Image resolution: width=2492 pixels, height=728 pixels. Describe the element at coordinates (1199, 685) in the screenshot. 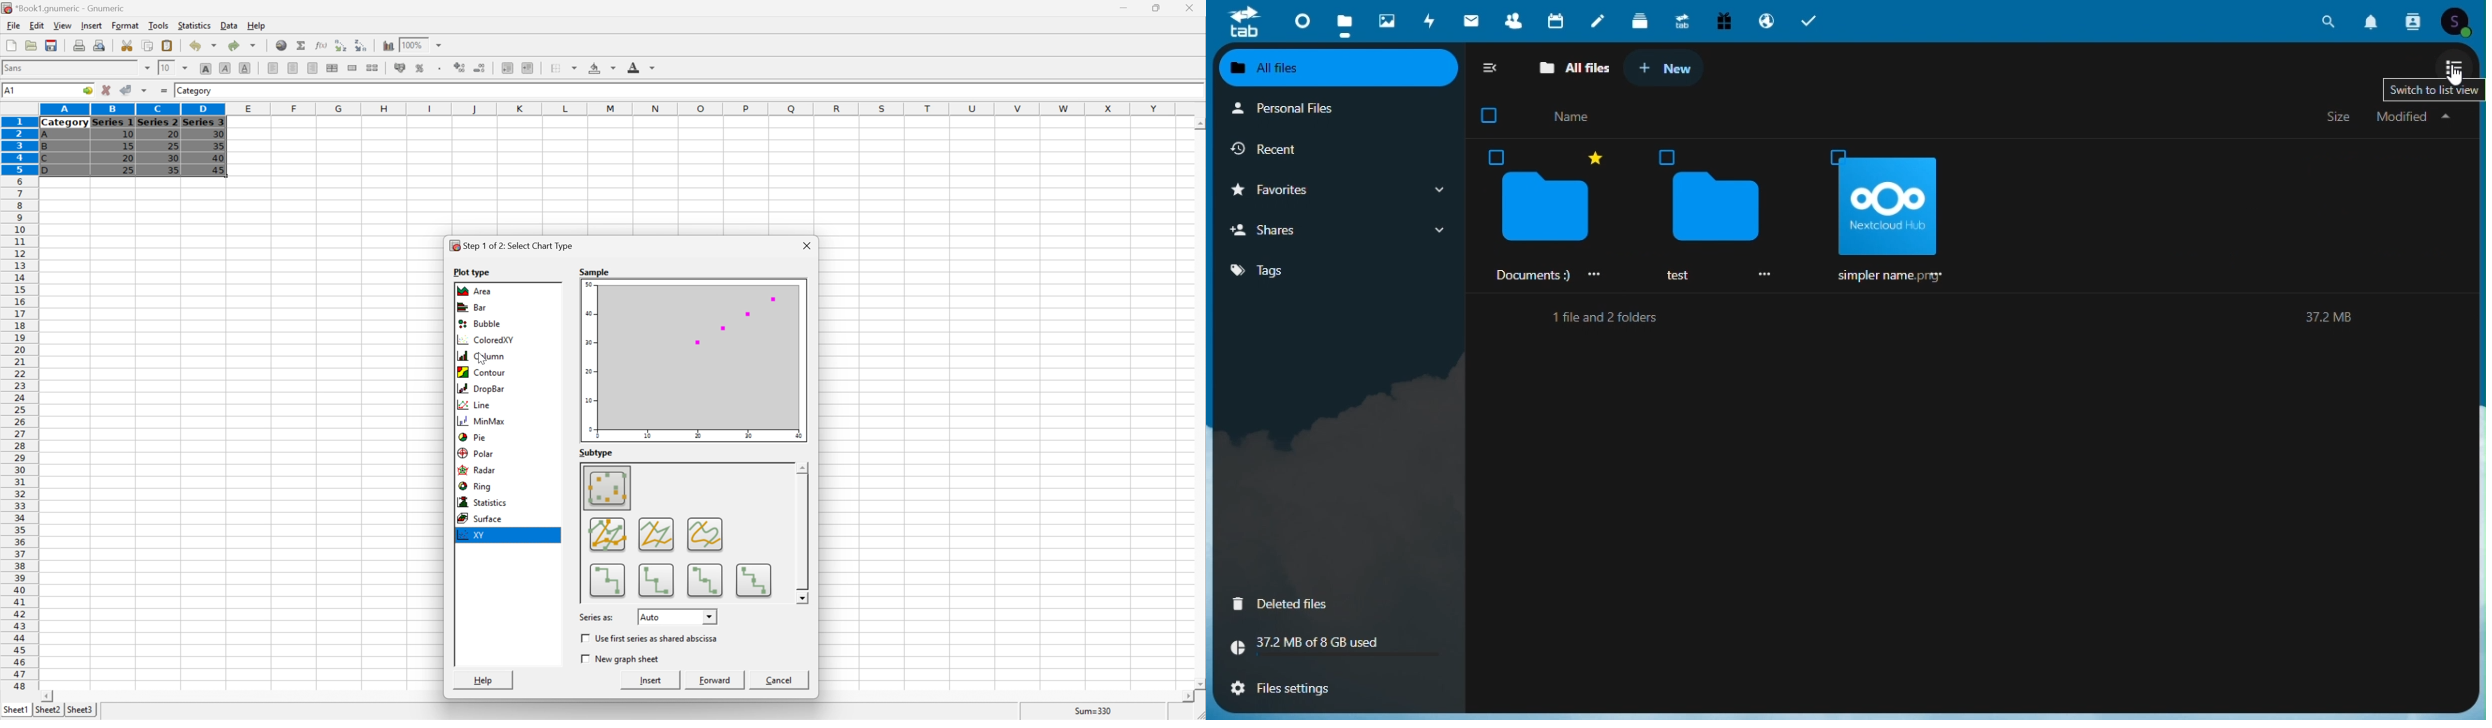

I see `Scroll Down` at that location.